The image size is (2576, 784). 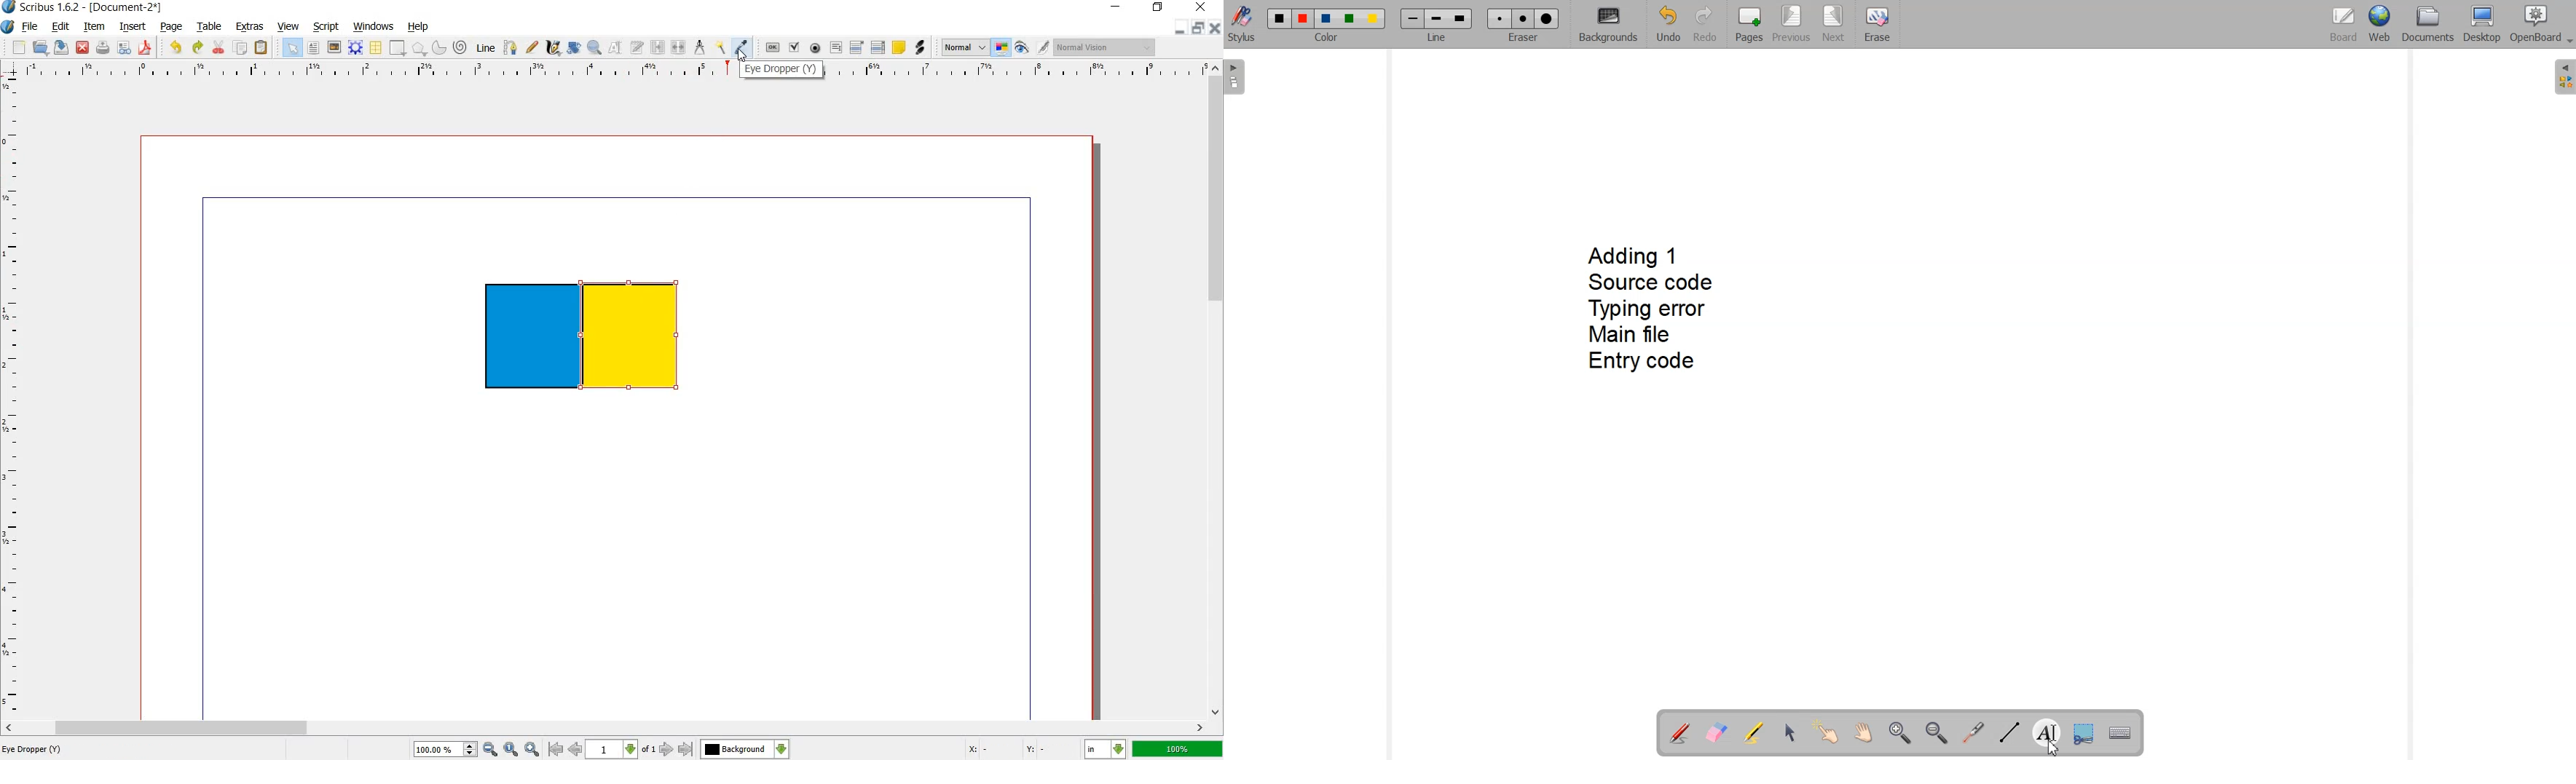 What do you see at coordinates (240, 49) in the screenshot?
I see `copy` at bounding box center [240, 49].